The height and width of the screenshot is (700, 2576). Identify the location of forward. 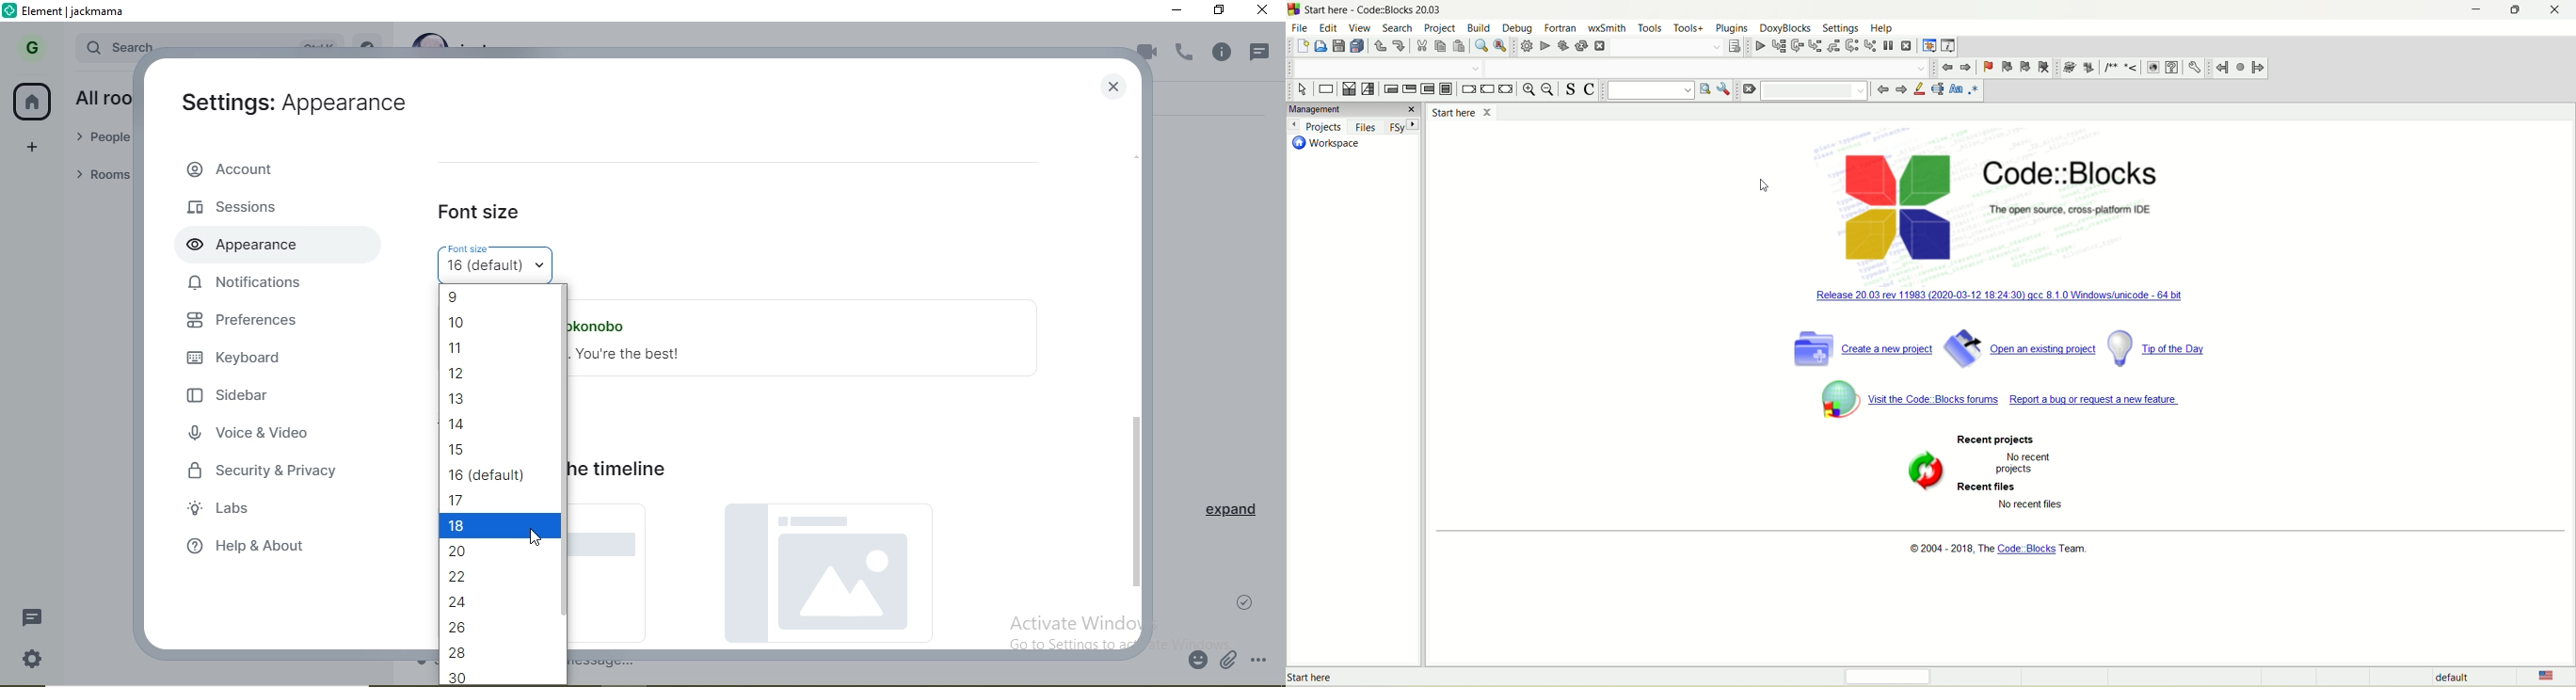
(1901, 90).